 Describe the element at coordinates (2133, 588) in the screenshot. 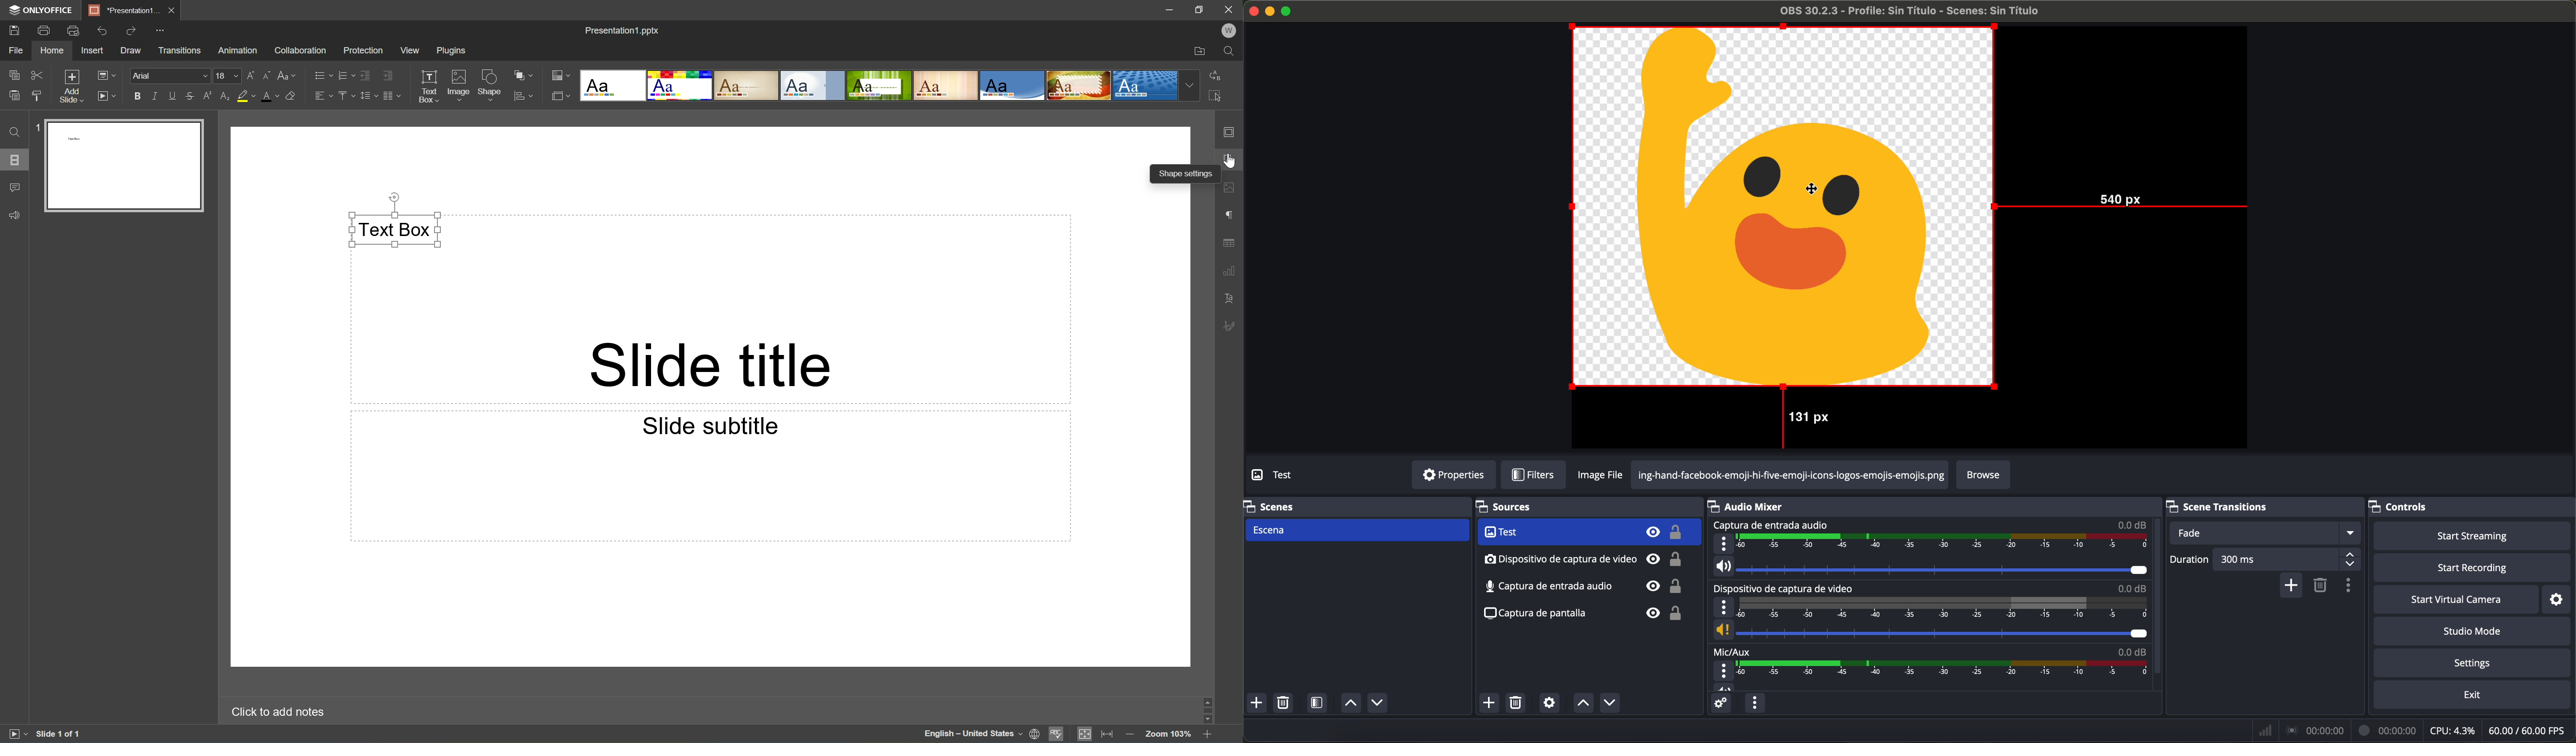

I see `0.0 dB` at that location.